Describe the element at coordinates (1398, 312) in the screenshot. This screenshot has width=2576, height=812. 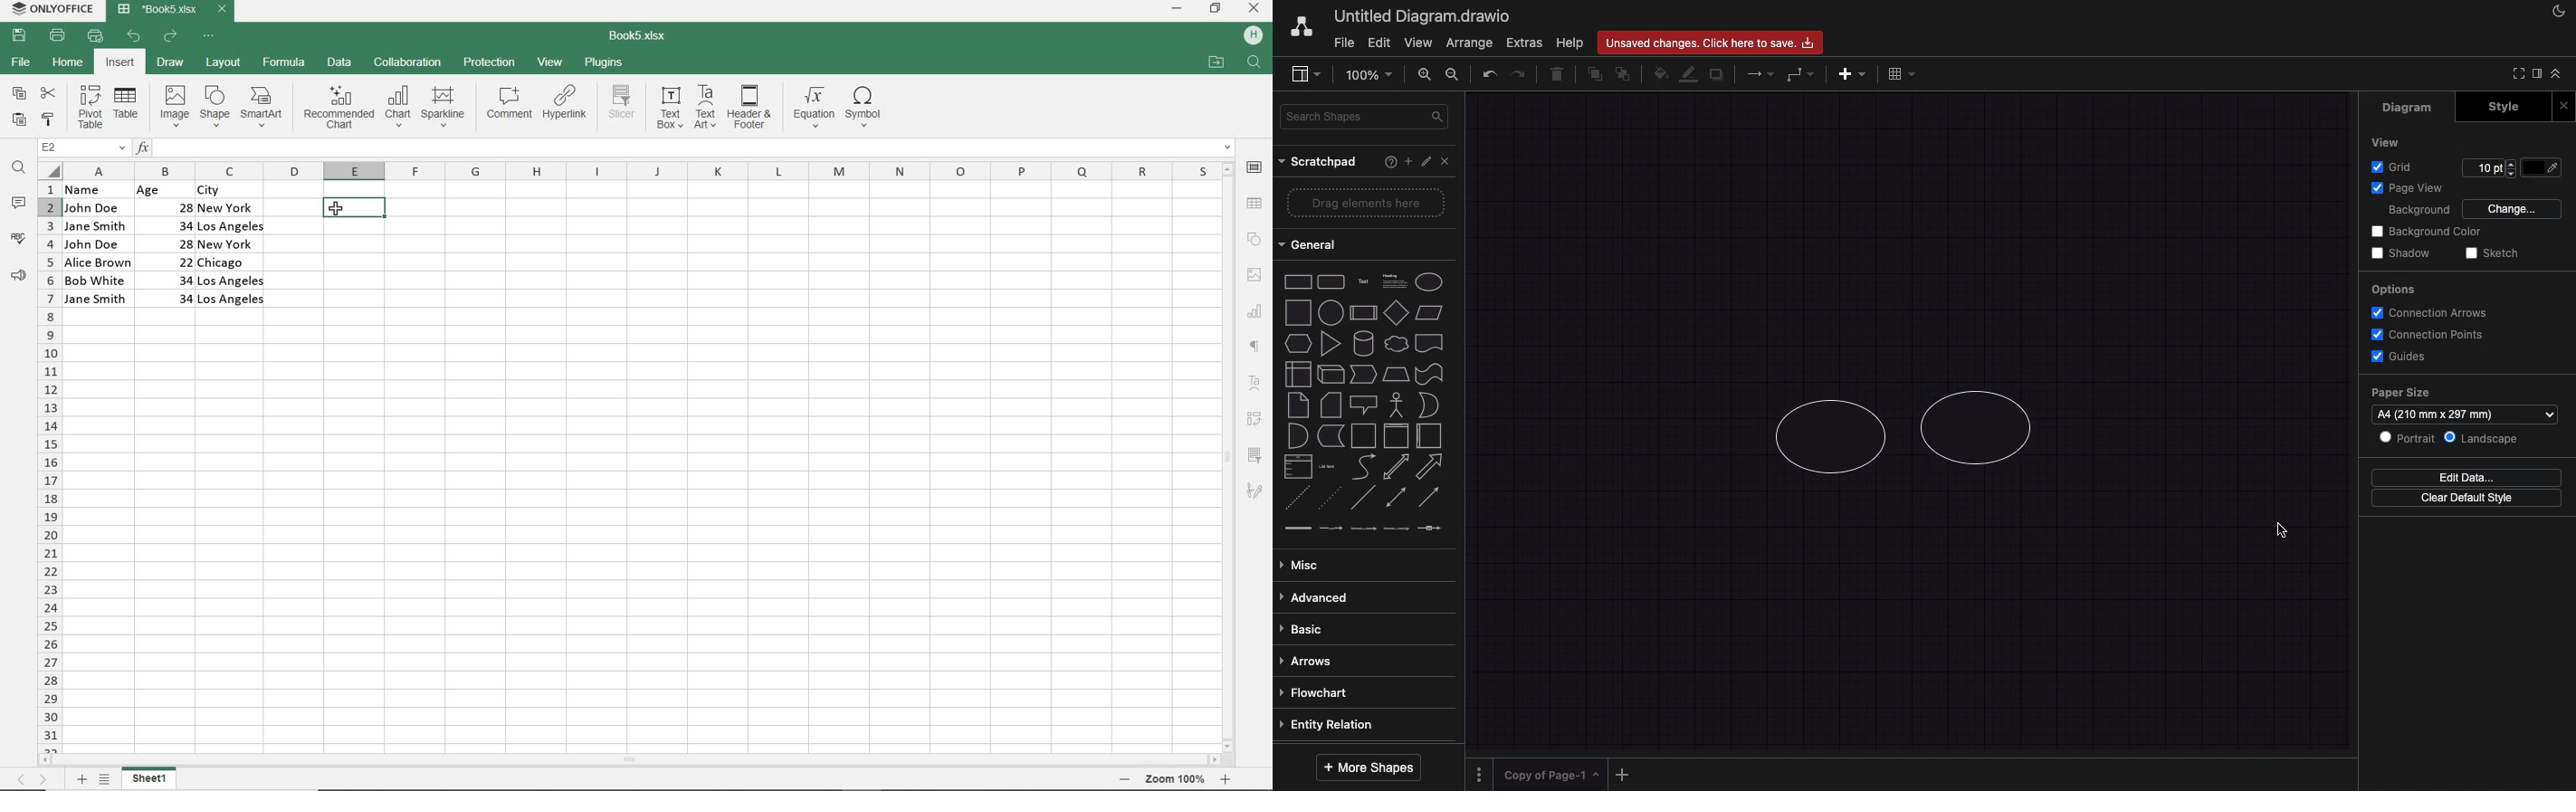
I see `diamond` at that location.